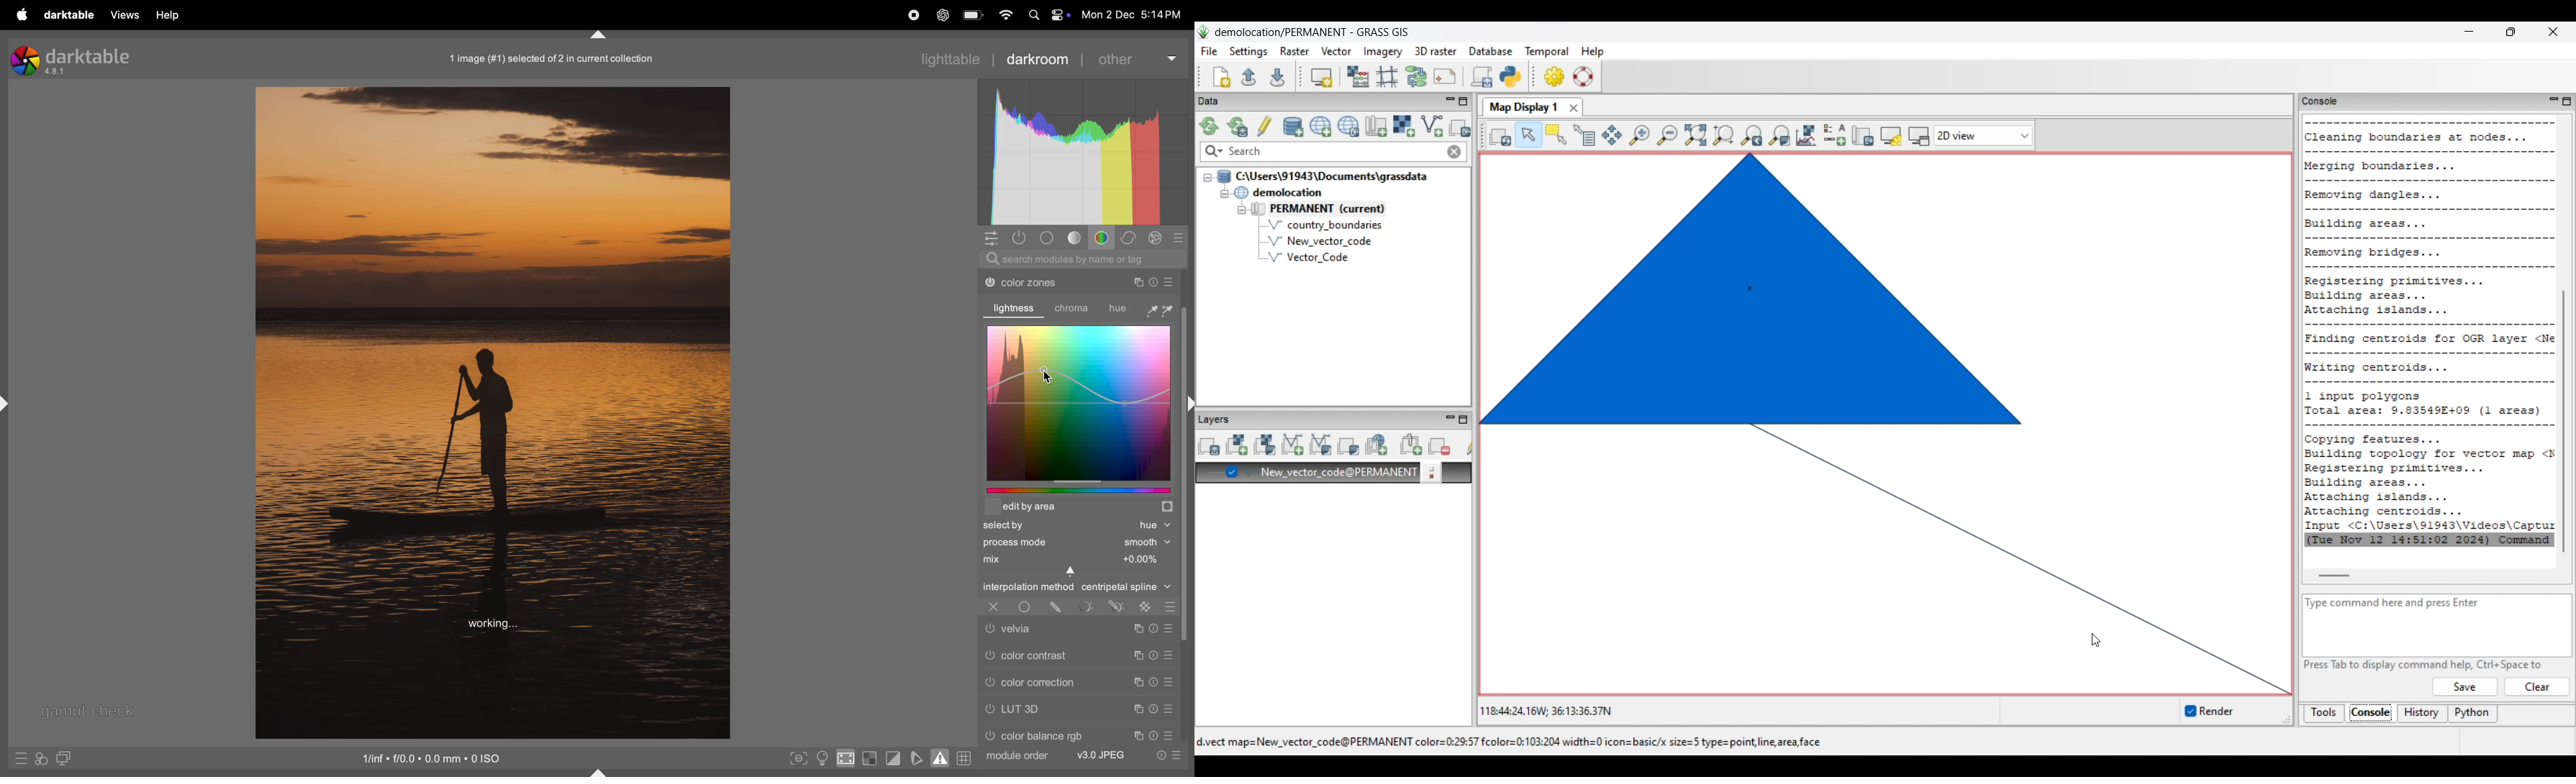  I want to click on battery, so click(973, 13).